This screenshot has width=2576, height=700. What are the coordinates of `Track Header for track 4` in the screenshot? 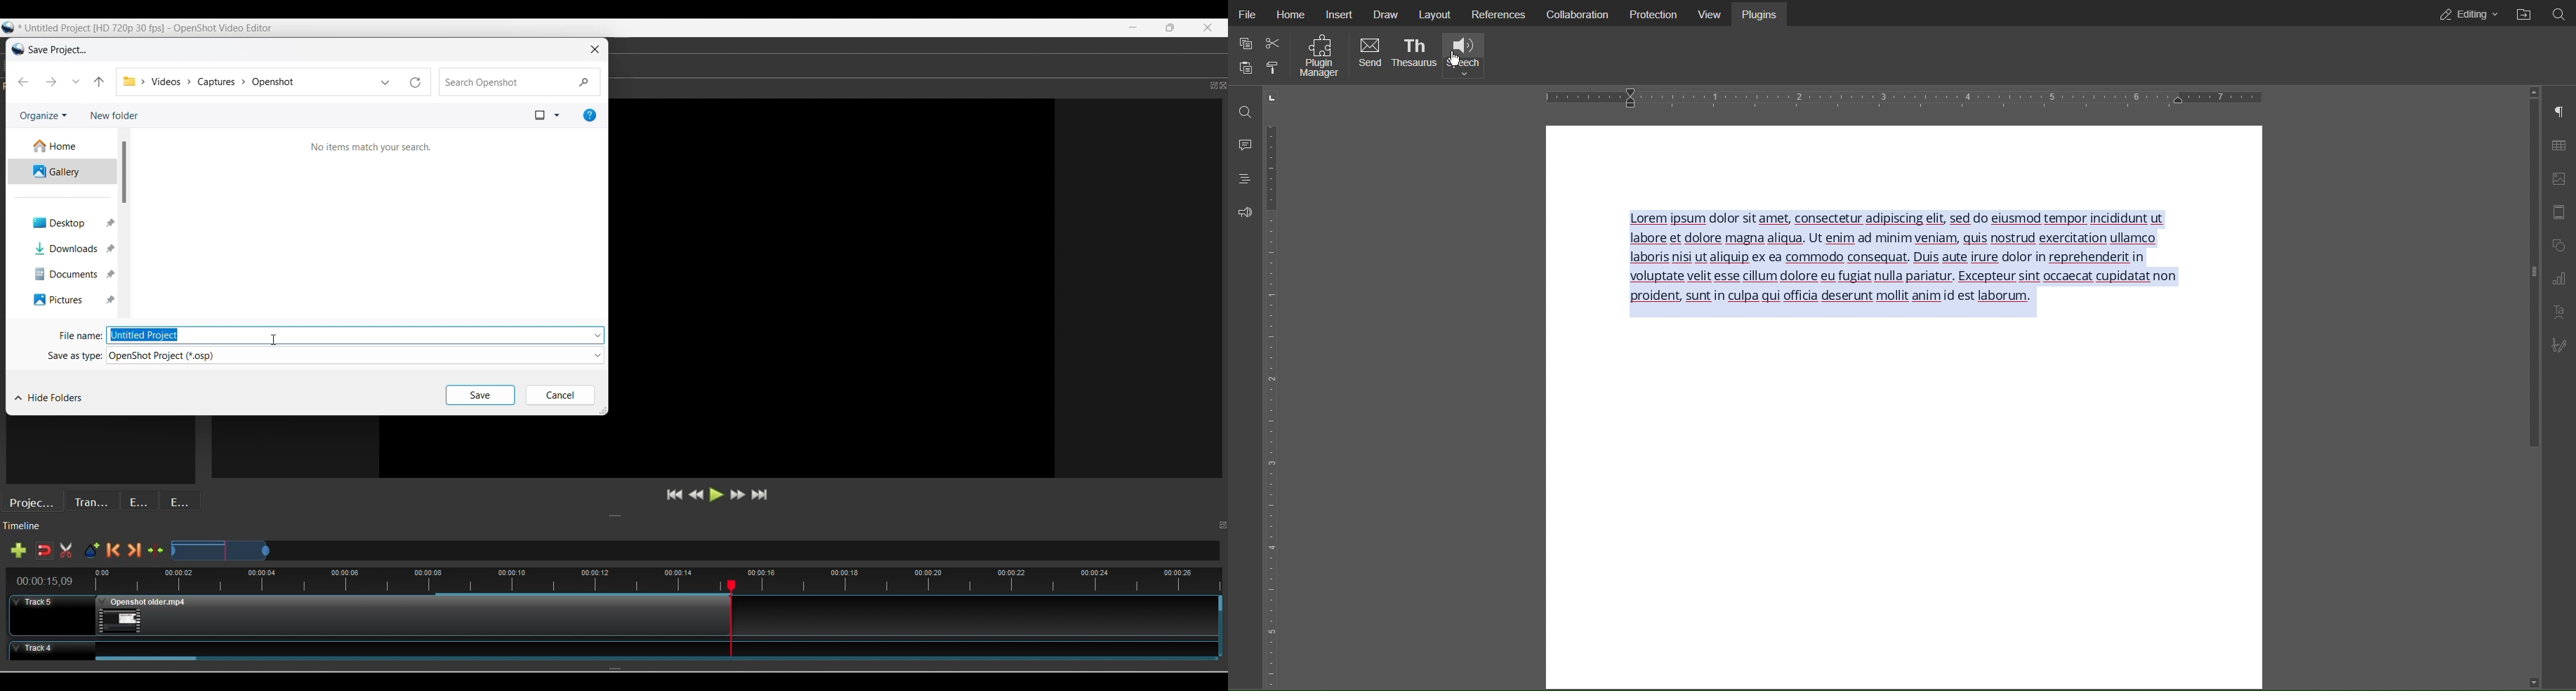 It's located at (47, 651).